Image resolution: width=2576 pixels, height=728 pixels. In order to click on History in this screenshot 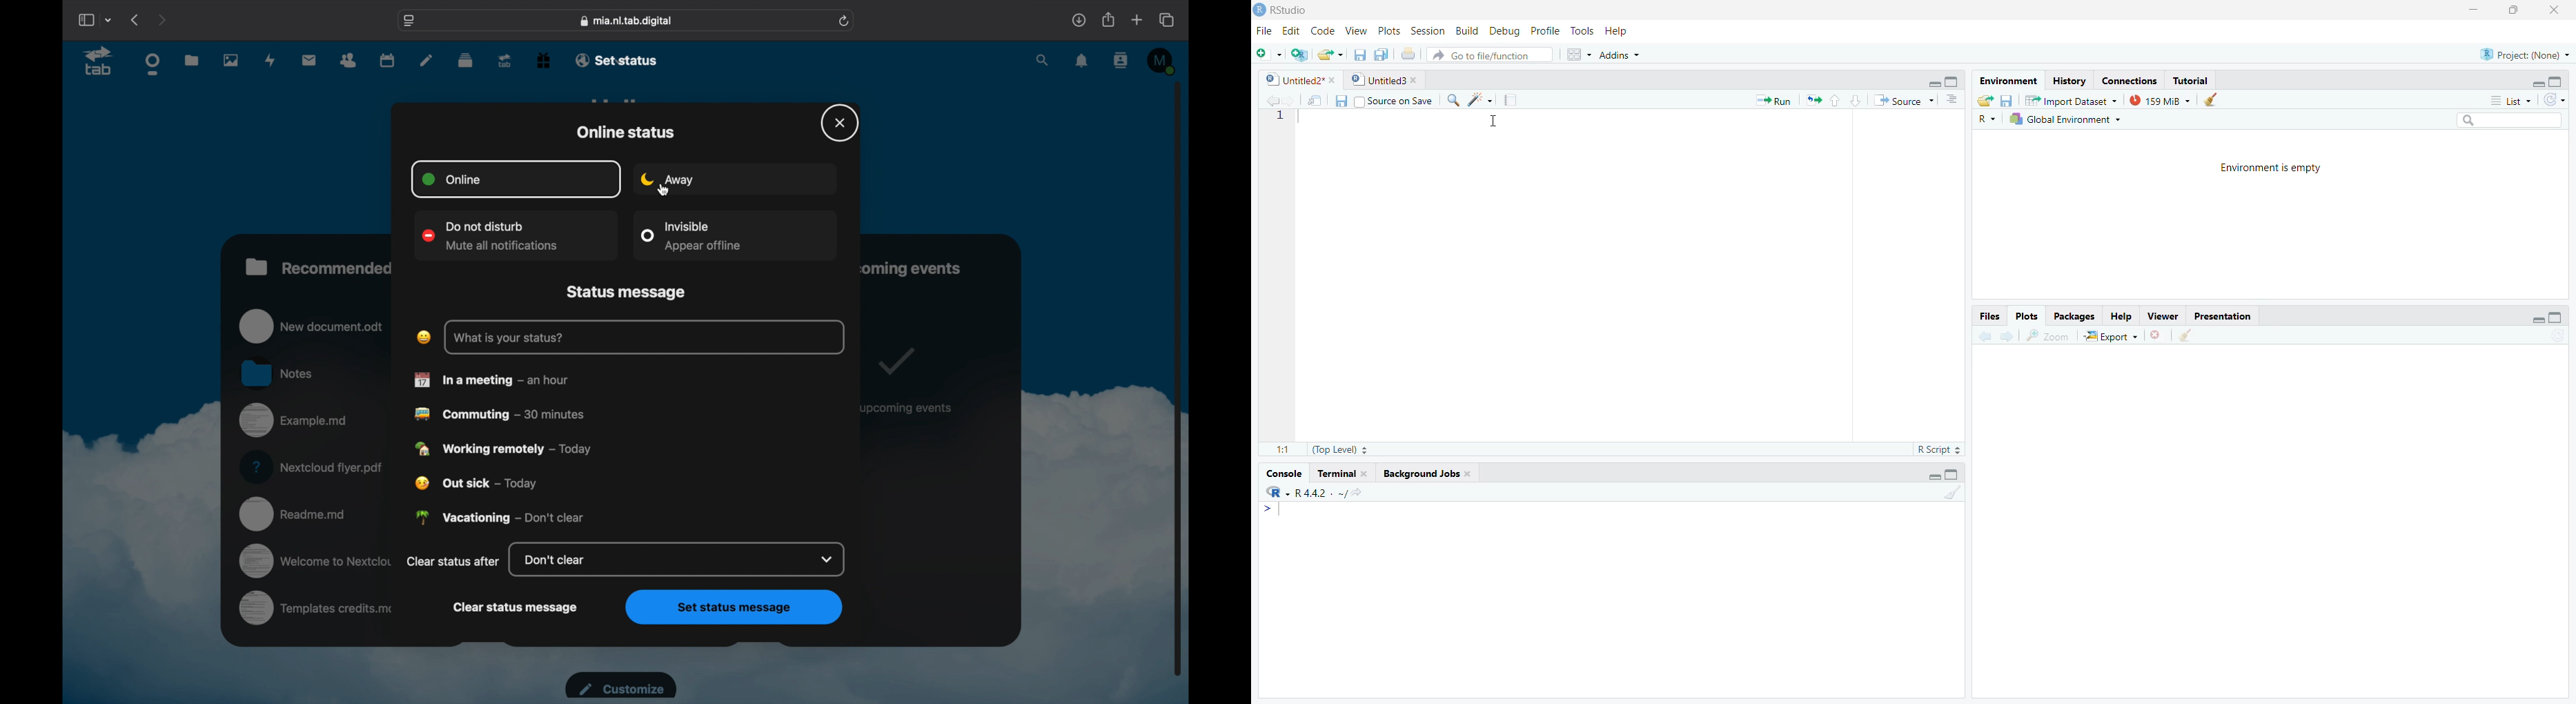, I will do `click(2070, 81)`.